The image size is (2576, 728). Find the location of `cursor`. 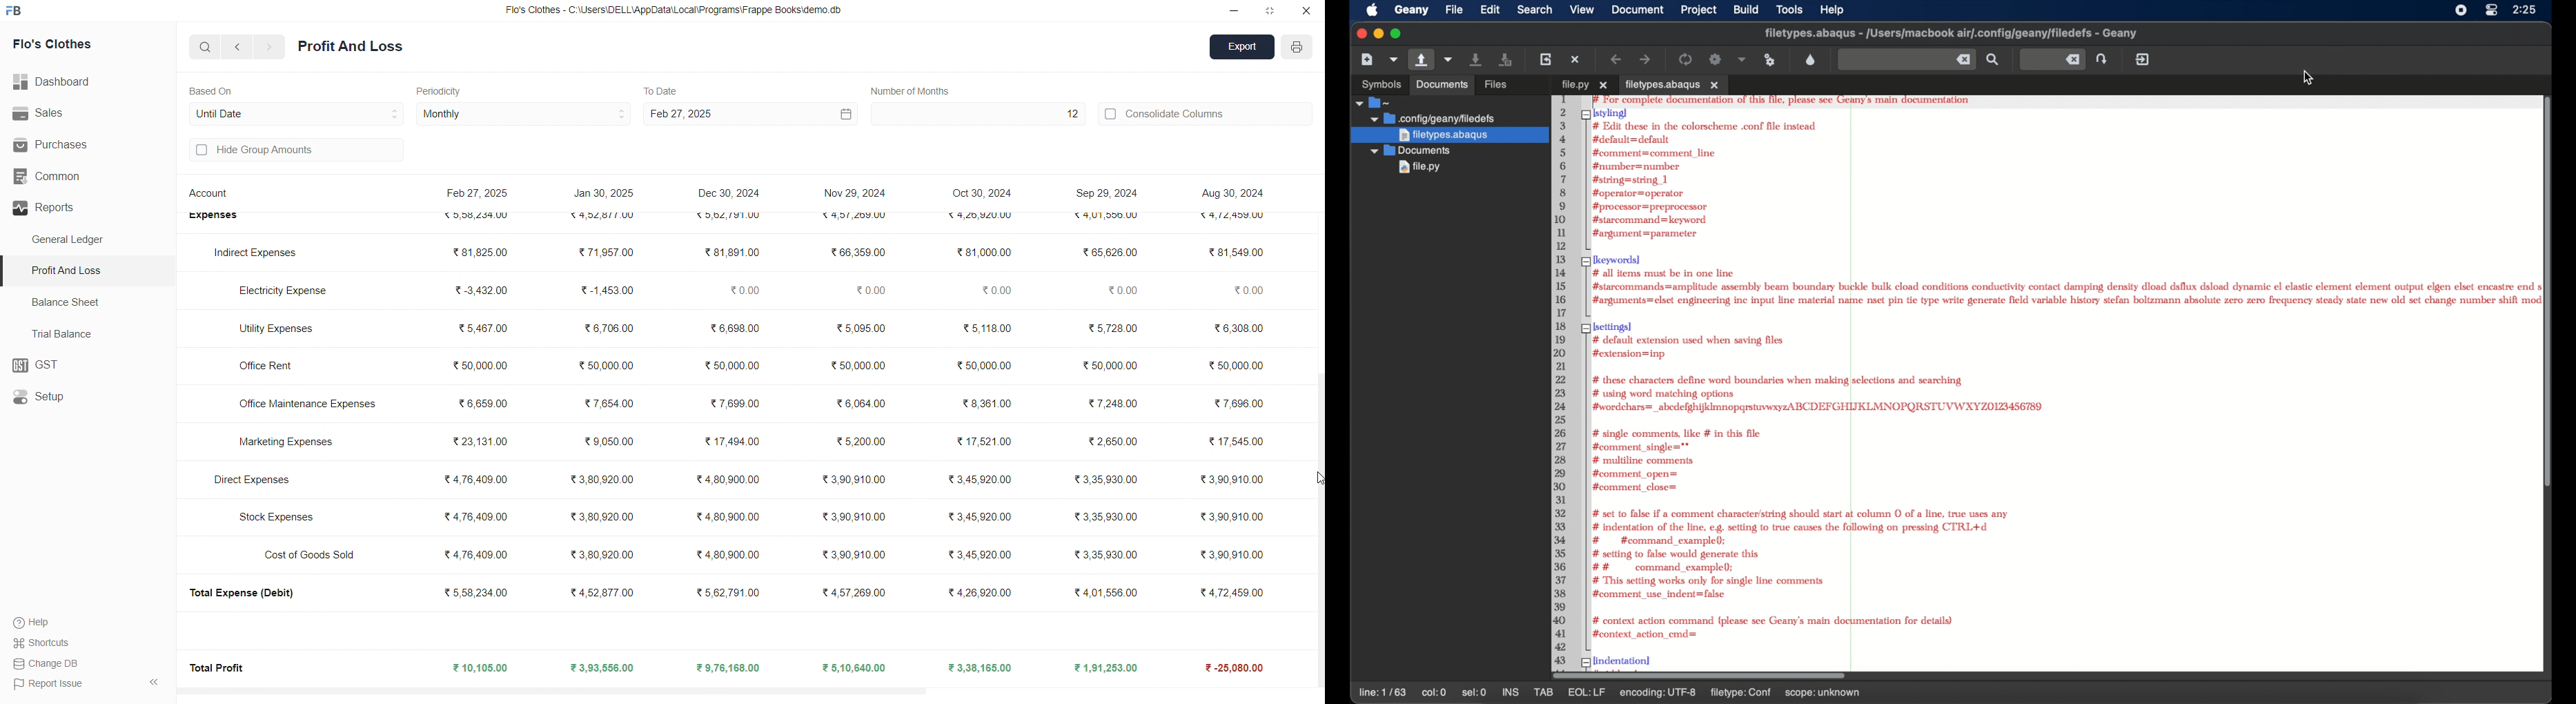

cursor is located at coordinates (1314, 478).